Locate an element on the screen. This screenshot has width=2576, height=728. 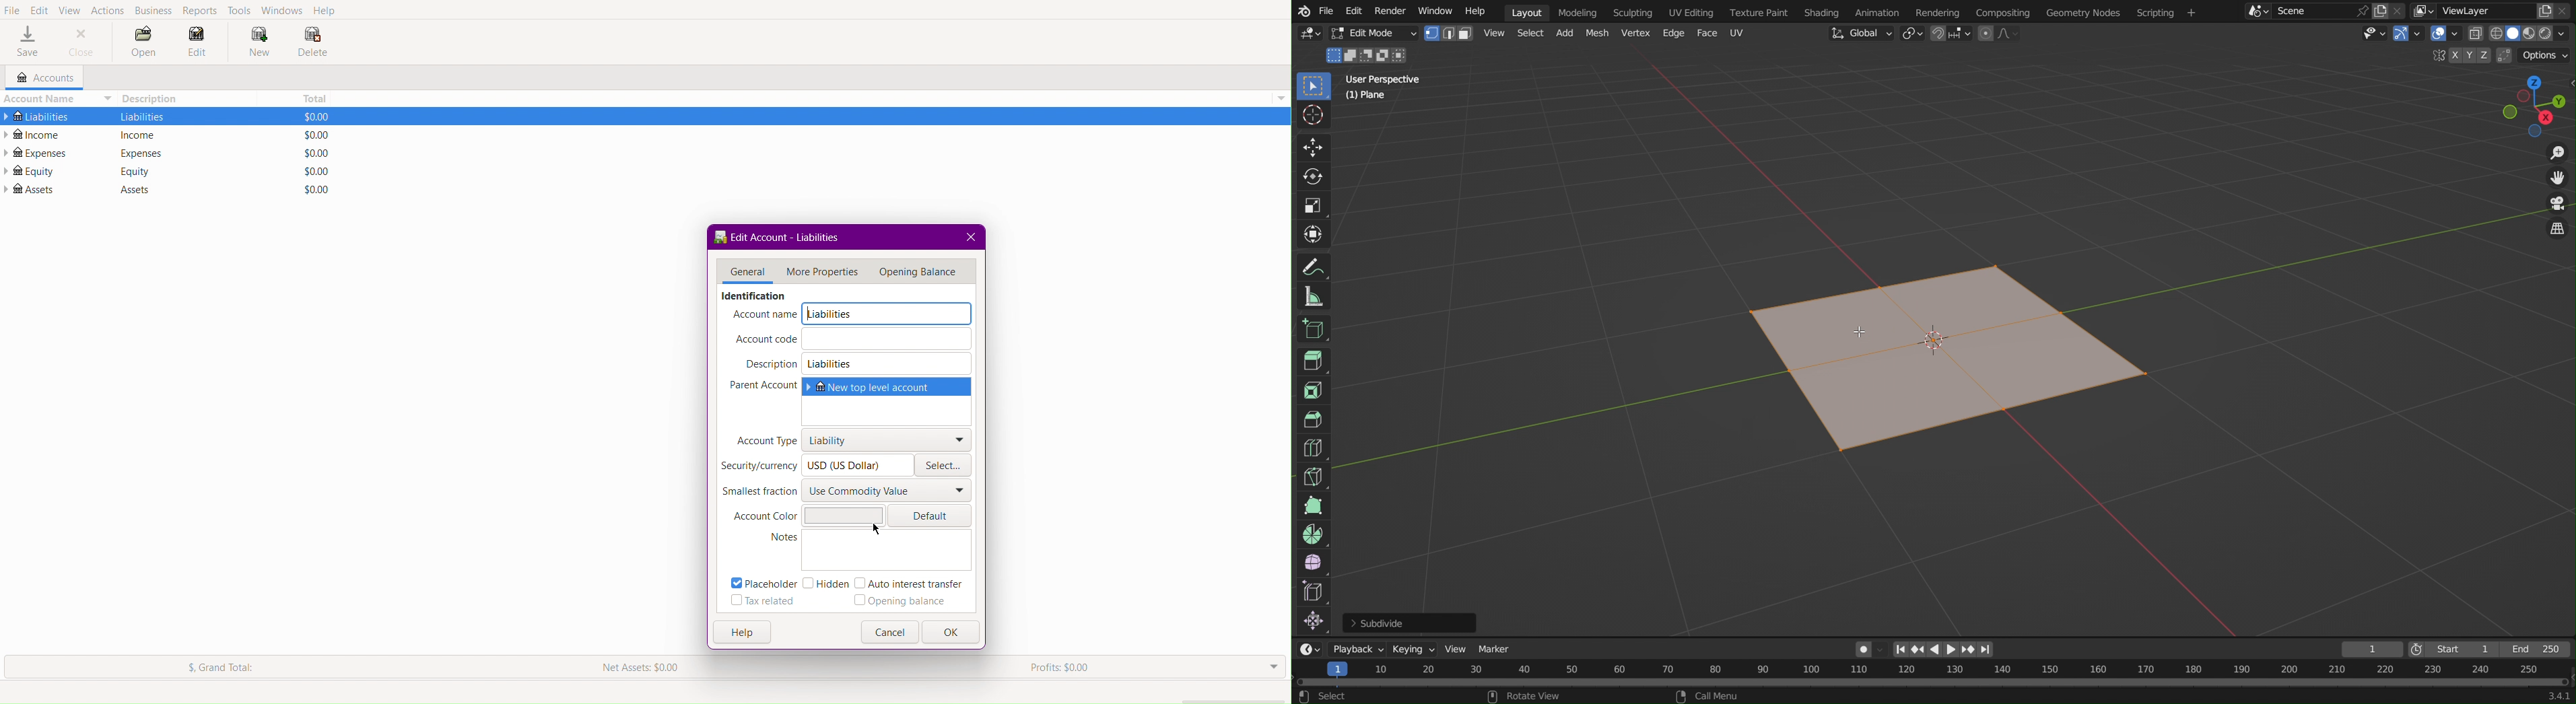
Edit Account - Liabilities is located at coordinates (776, 239).